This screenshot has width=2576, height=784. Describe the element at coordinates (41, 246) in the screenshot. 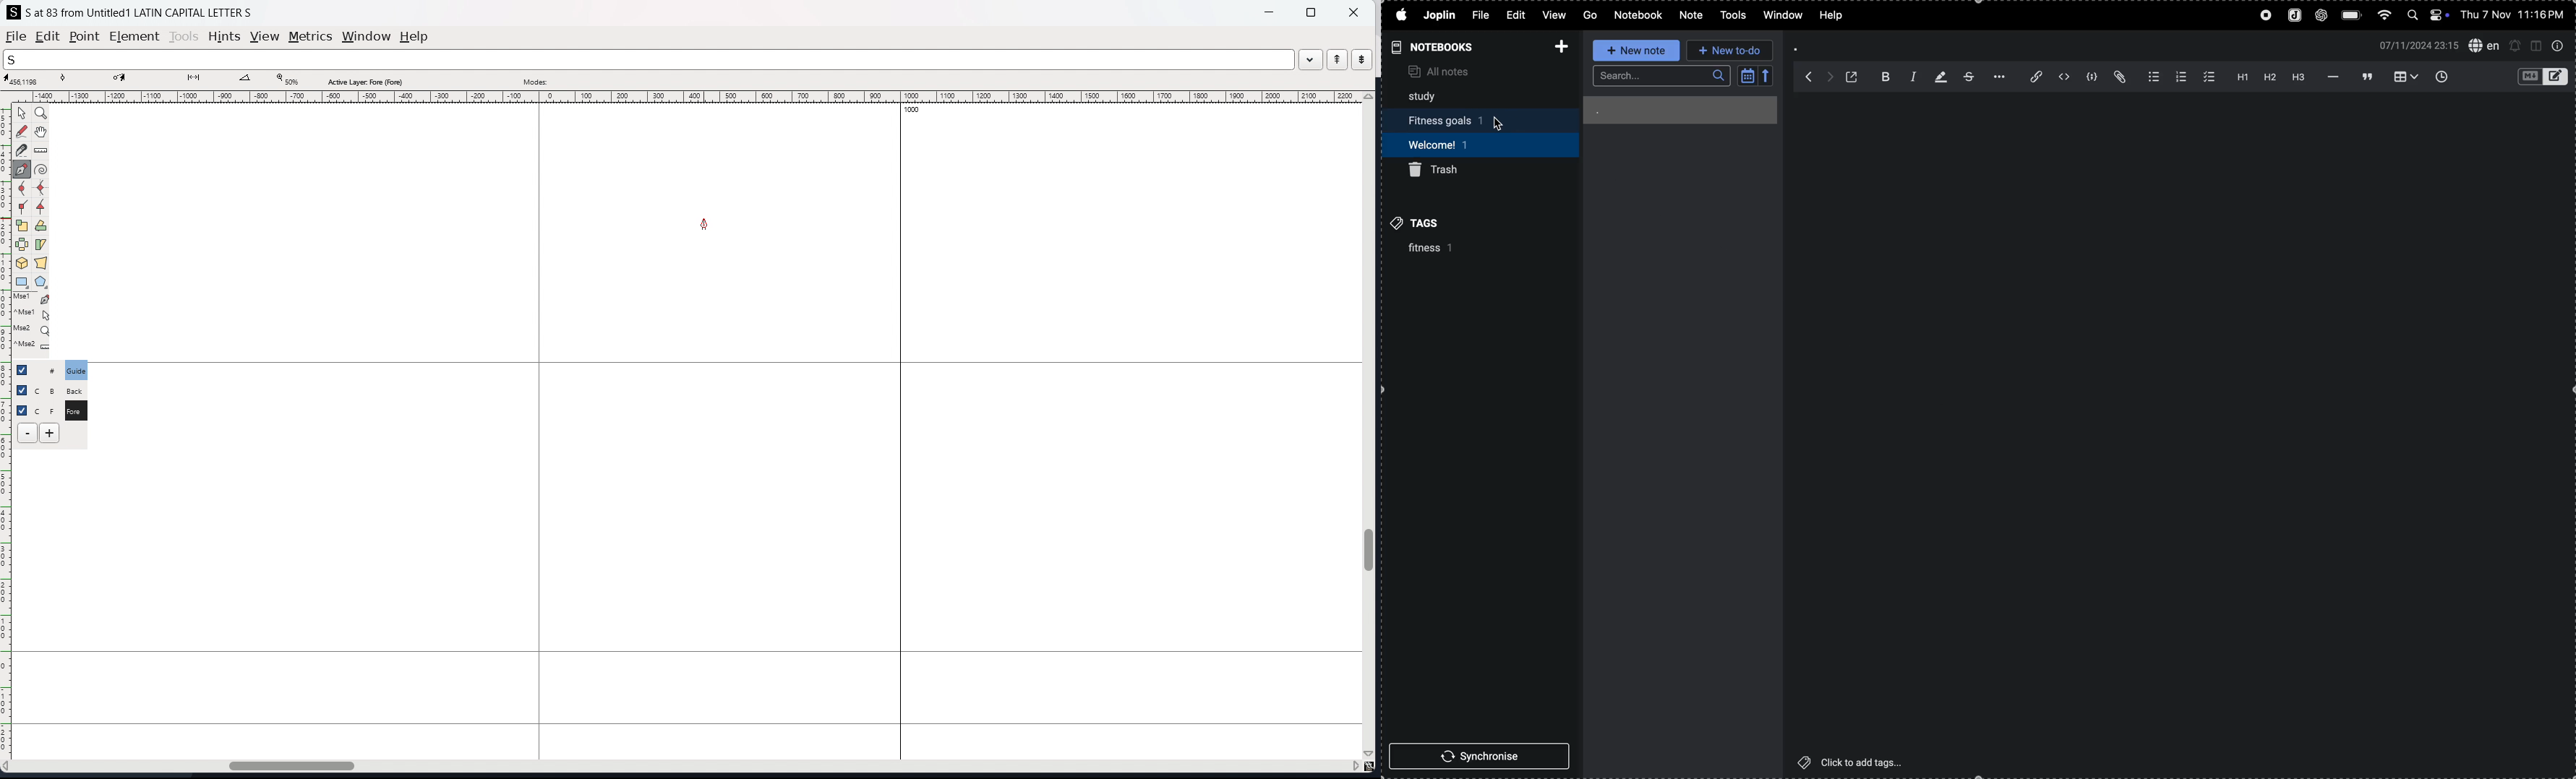

I see `skew selection` at that location.